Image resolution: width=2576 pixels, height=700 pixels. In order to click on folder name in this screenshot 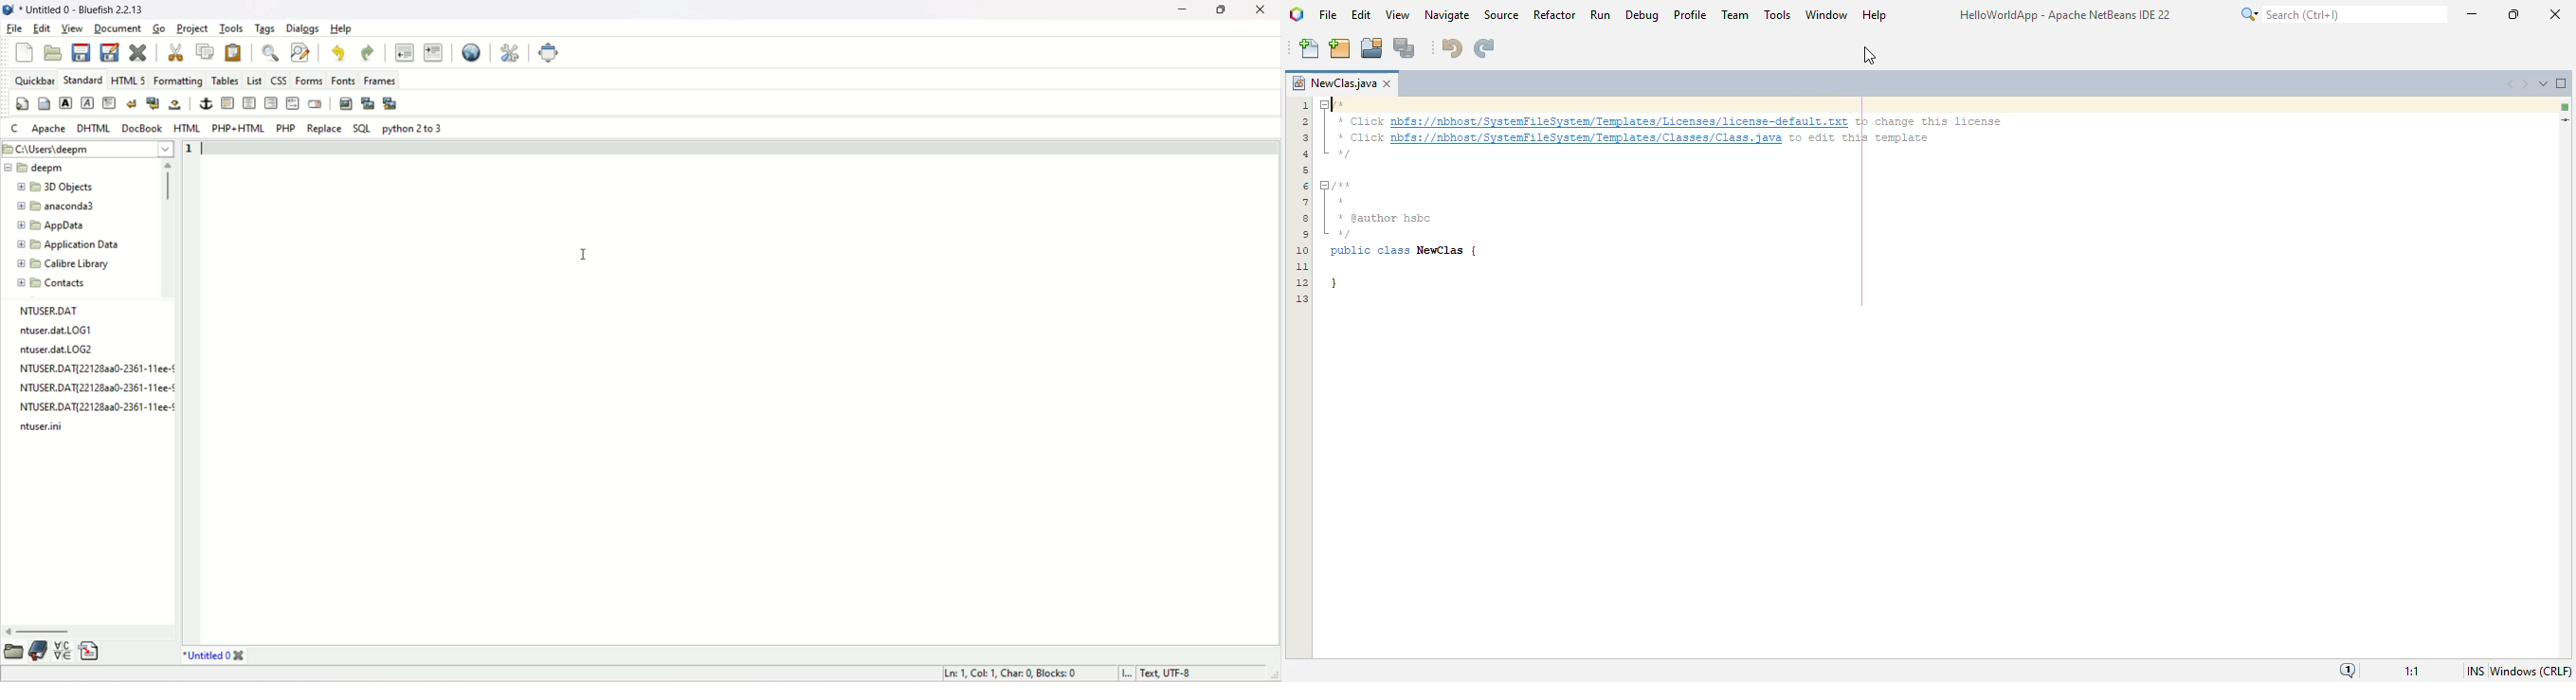, I will do `click(71, 244)`.